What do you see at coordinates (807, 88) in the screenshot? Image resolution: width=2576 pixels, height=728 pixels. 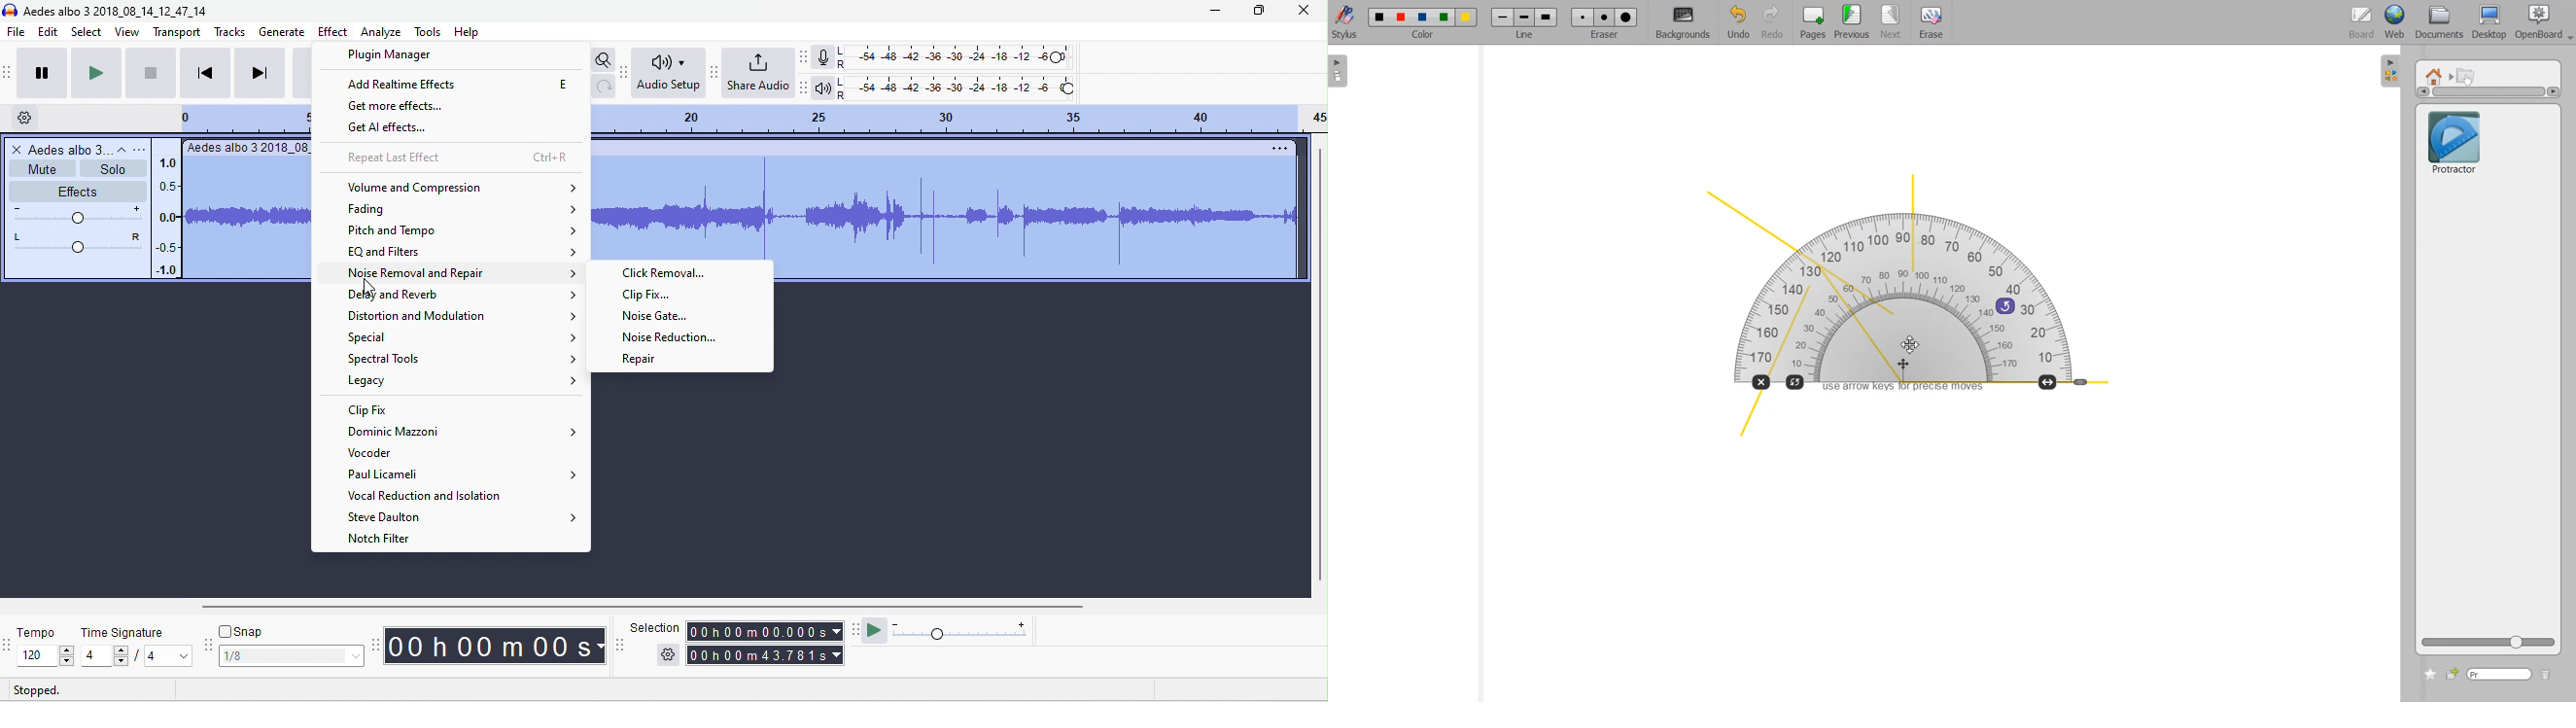 I see `playback meter toolbar` at bounding box center [807, 88].